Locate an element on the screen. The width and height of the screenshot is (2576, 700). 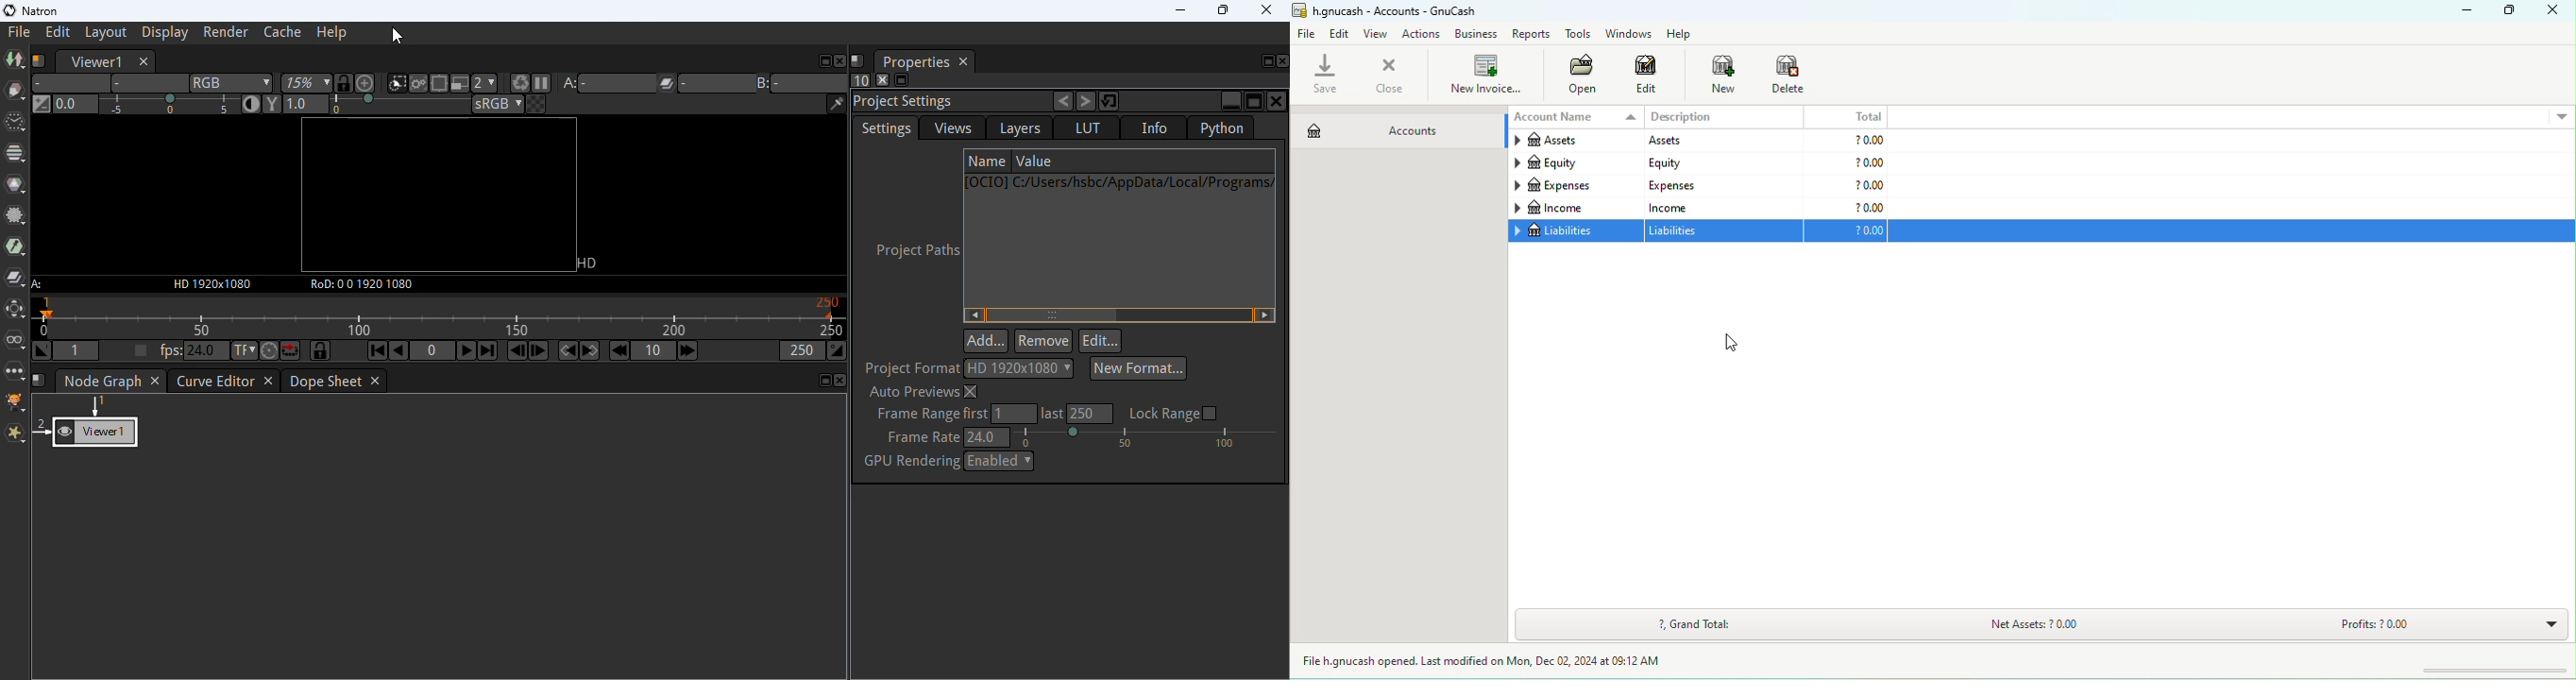
?0.00 is located at coordinates (1845, 186).